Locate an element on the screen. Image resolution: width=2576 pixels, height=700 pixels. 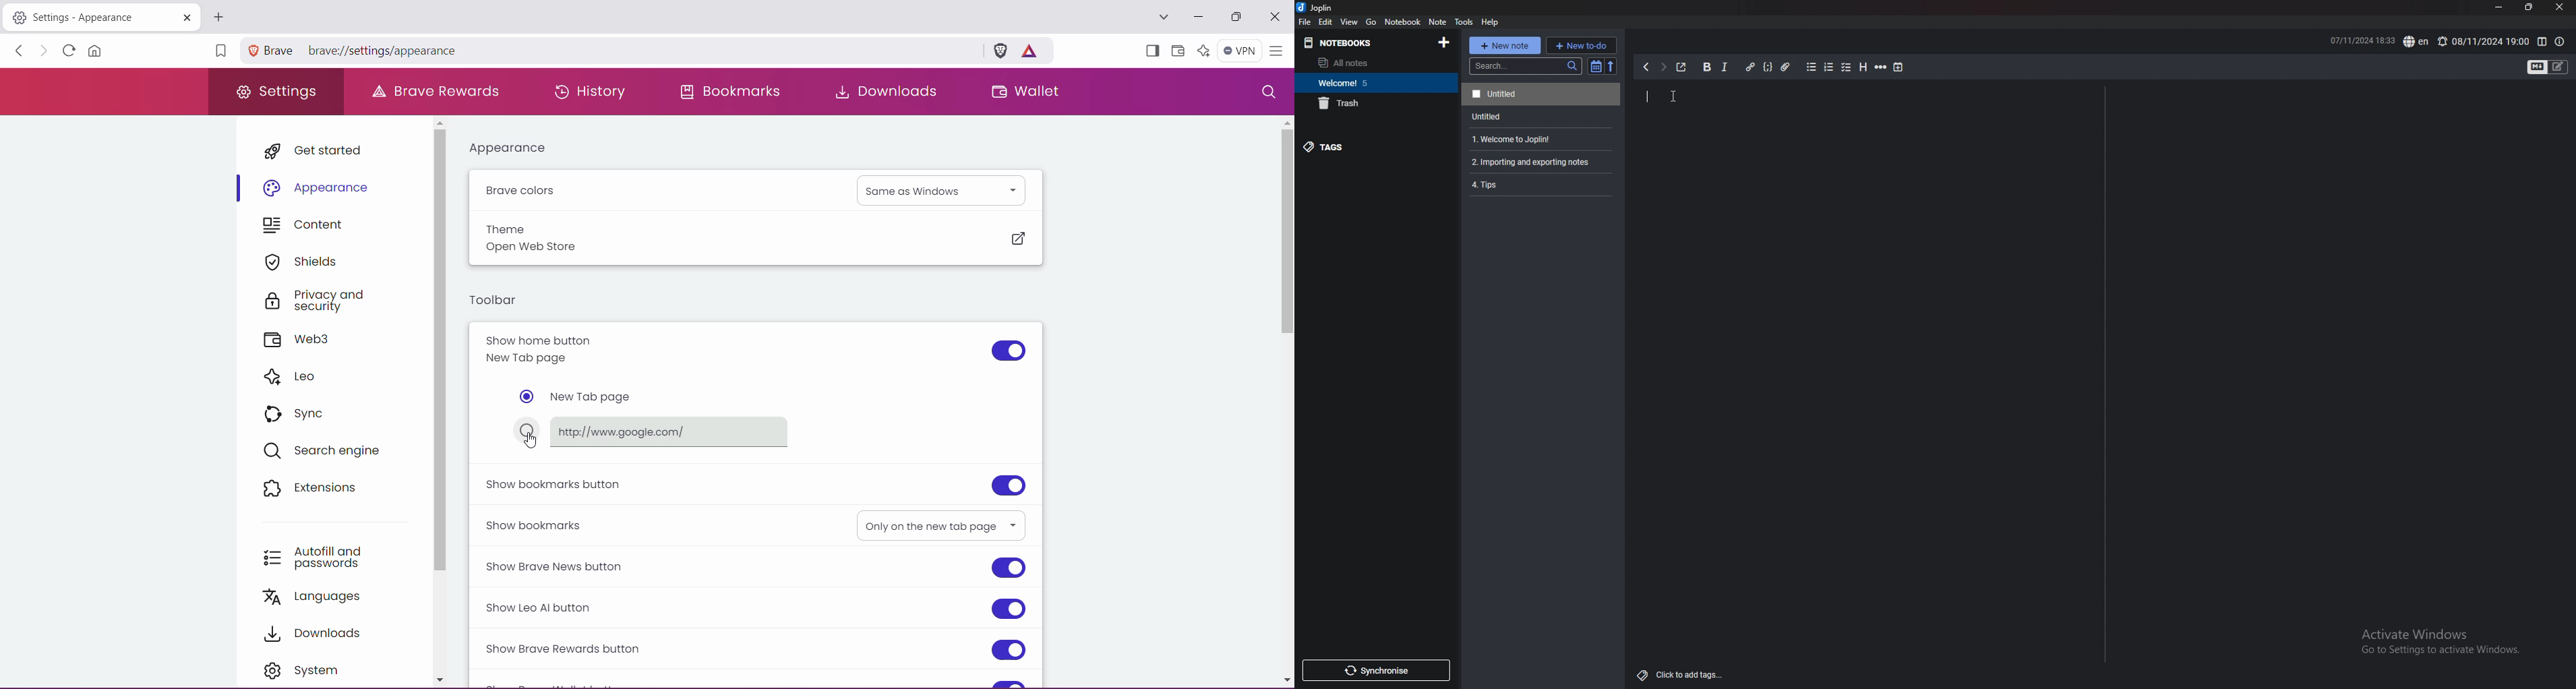
Languages is located at coordinates (320, 597).